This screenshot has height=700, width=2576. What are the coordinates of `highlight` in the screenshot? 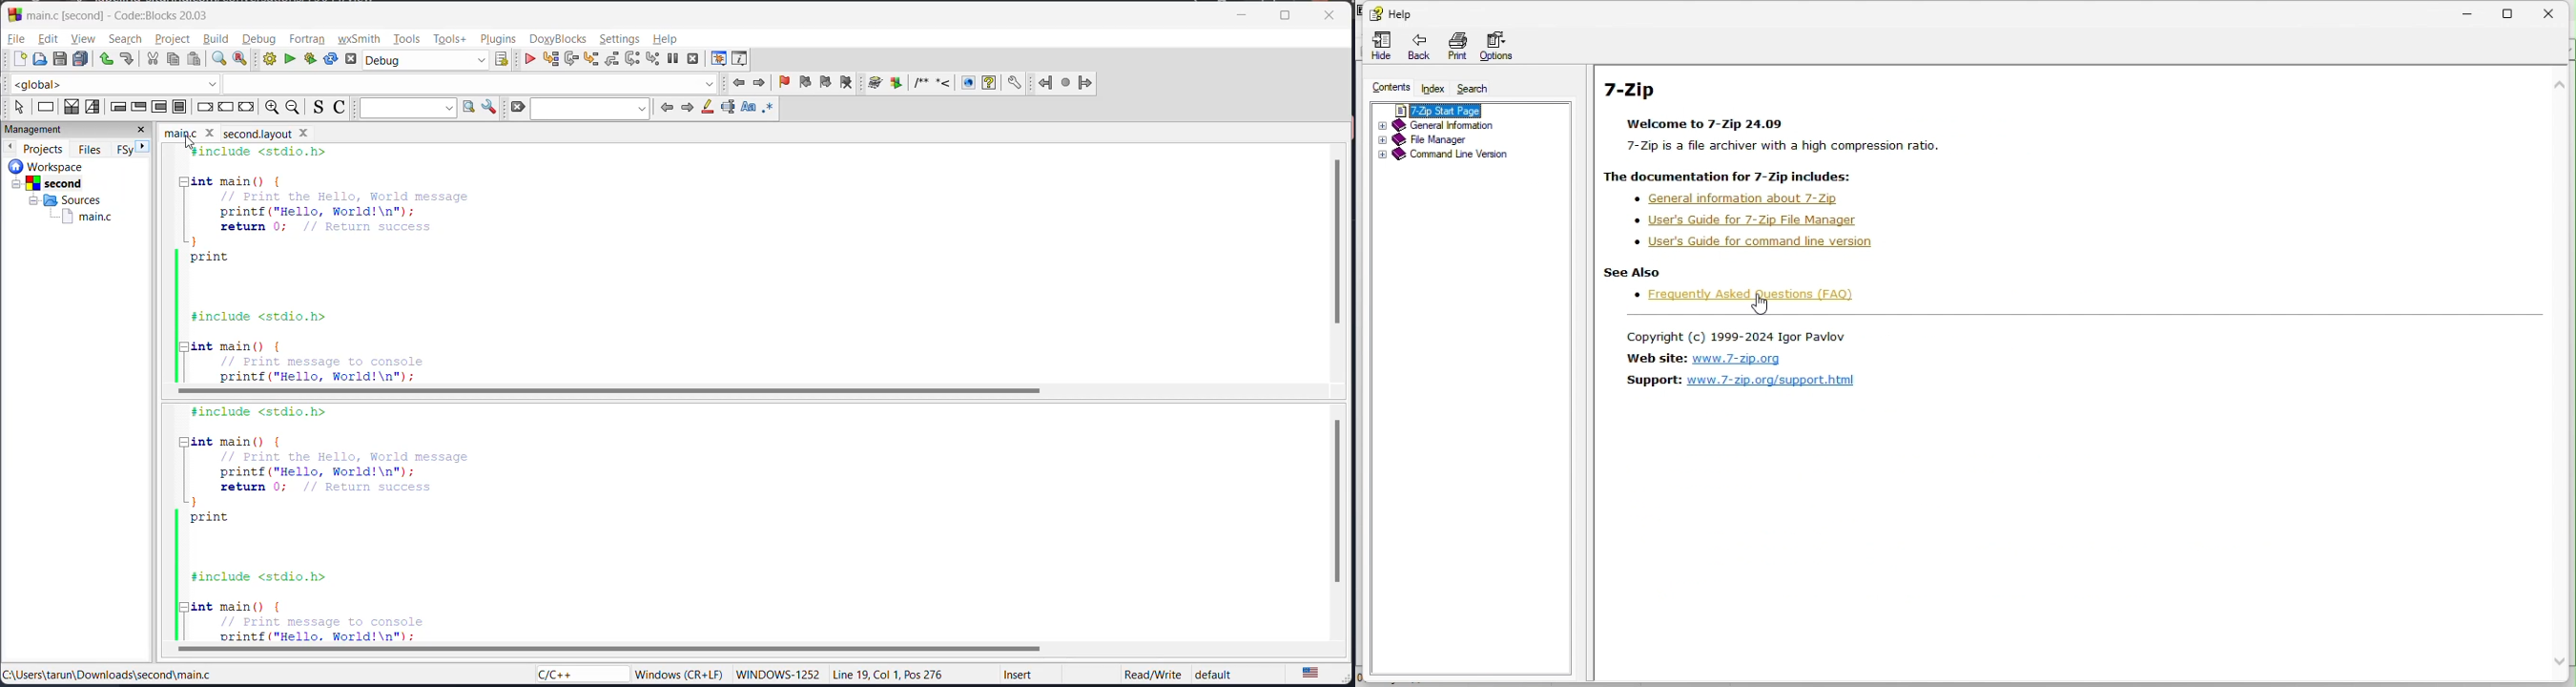 It's located at (708, 108).